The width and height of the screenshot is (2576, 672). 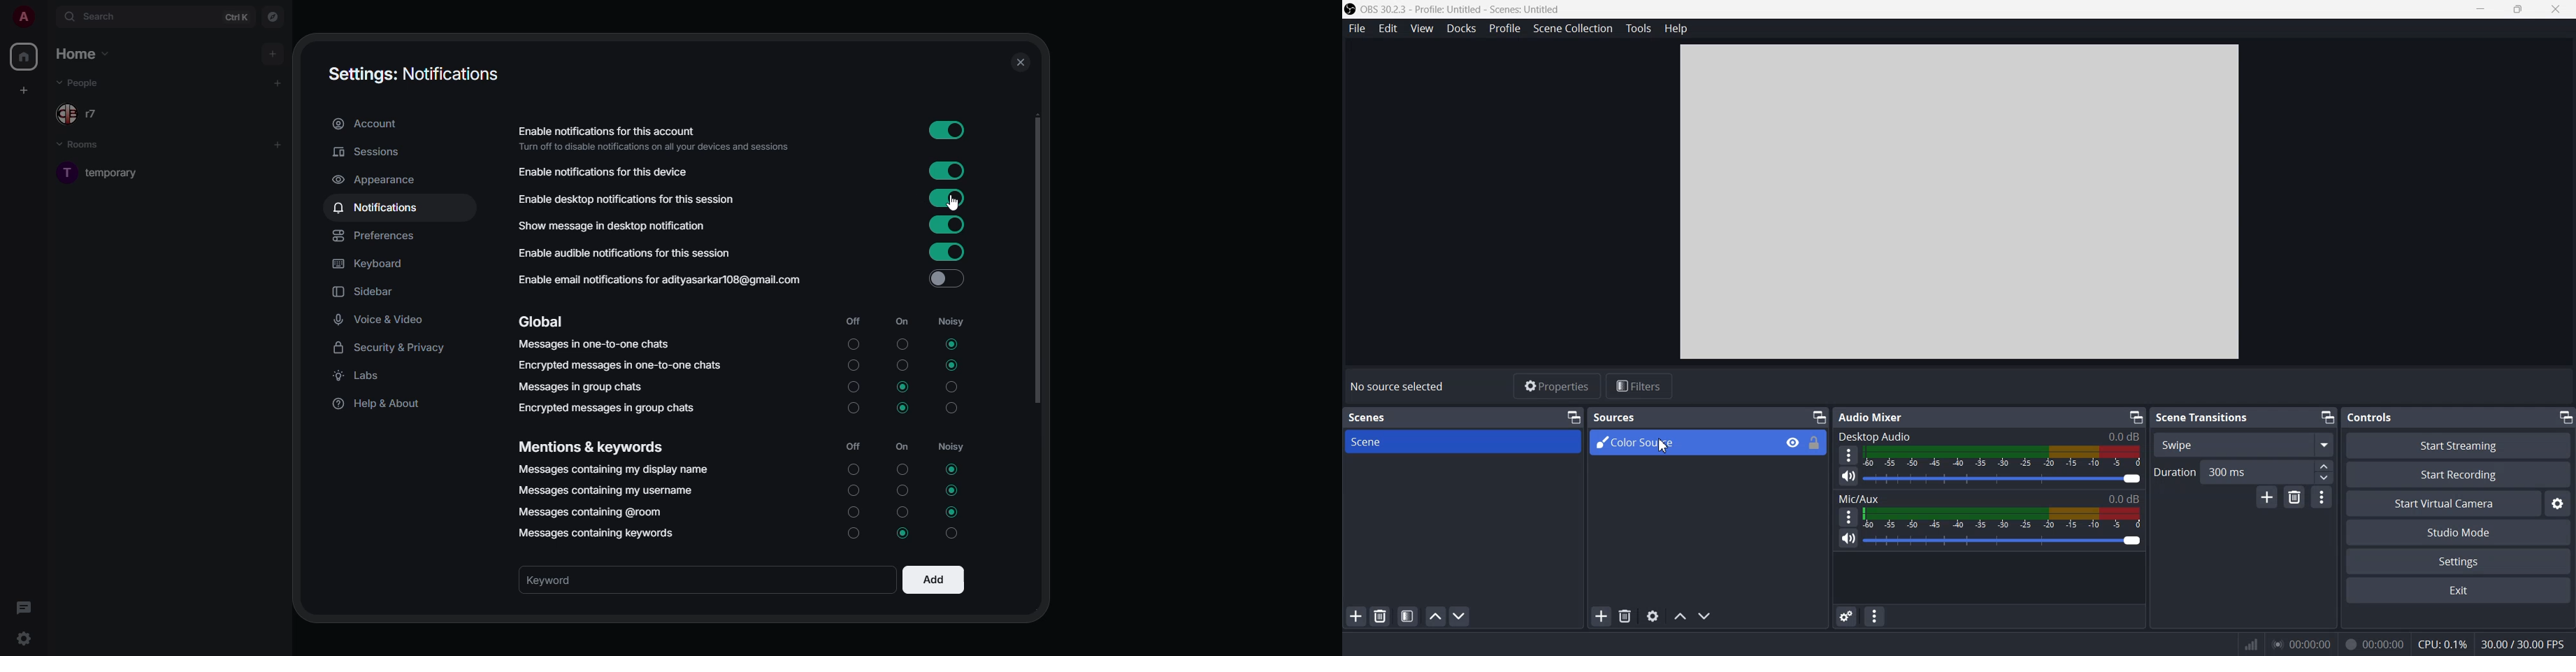 I want to click on Add configurable transition, so click(x=2267, y=497).